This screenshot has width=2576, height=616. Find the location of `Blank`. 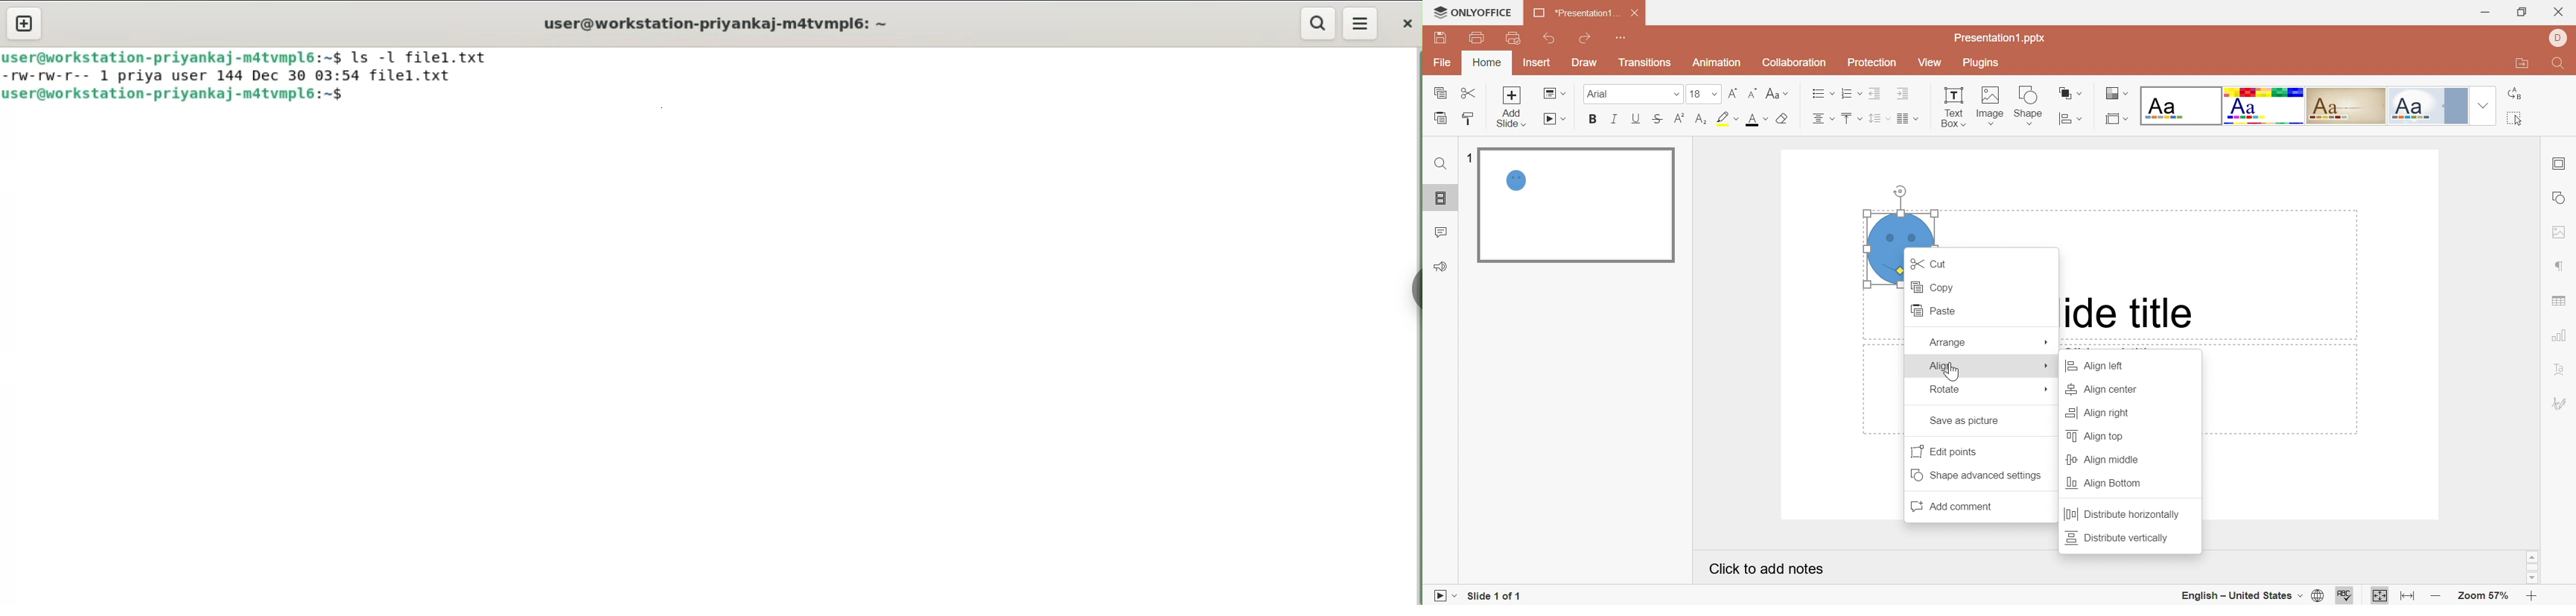

Blank is located at coordinates (2181, 106).